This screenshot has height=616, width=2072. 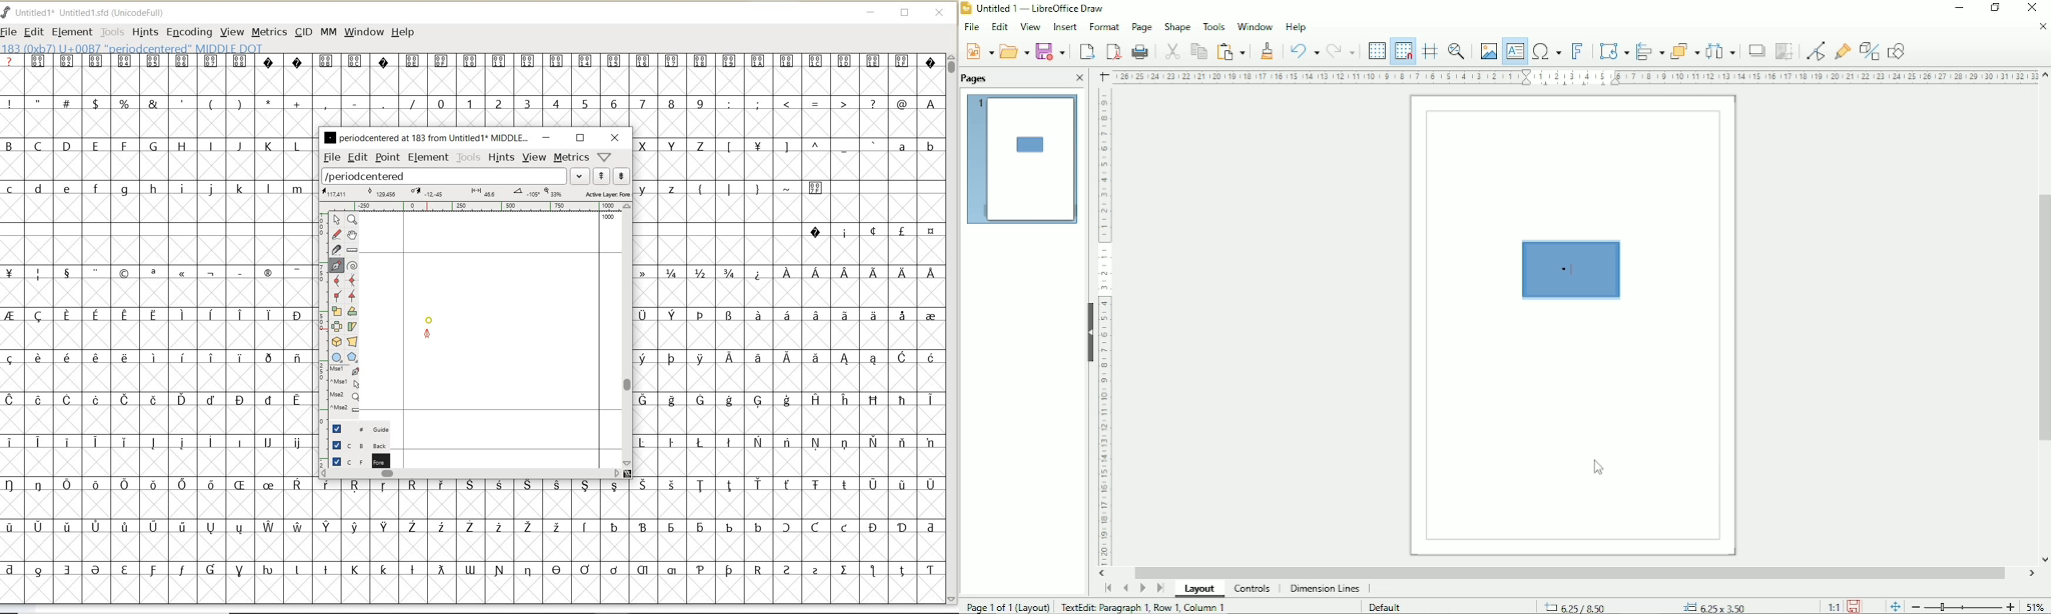 What do you see at coordinates (1684, 49) in the screenshot?
I see `Arrange` at bounding box center [1684, 49].